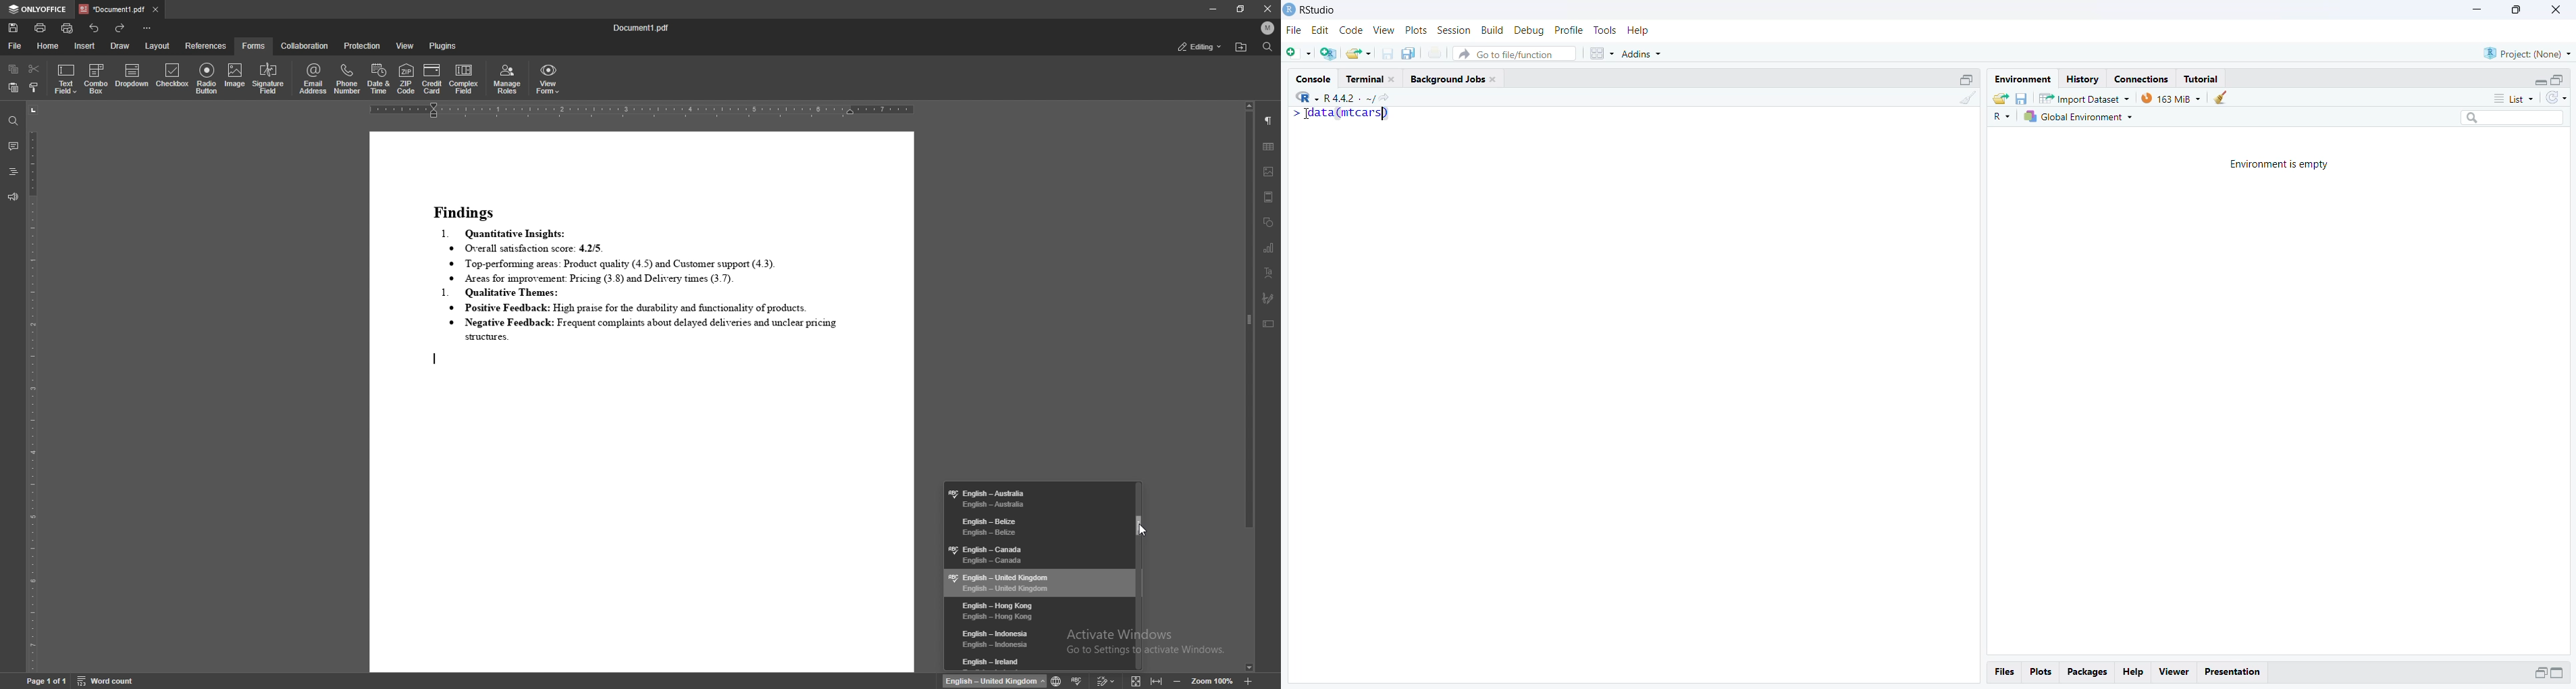  Describe the element at coordinates (1393, 79) in the screenshot. I see `close` at that location.